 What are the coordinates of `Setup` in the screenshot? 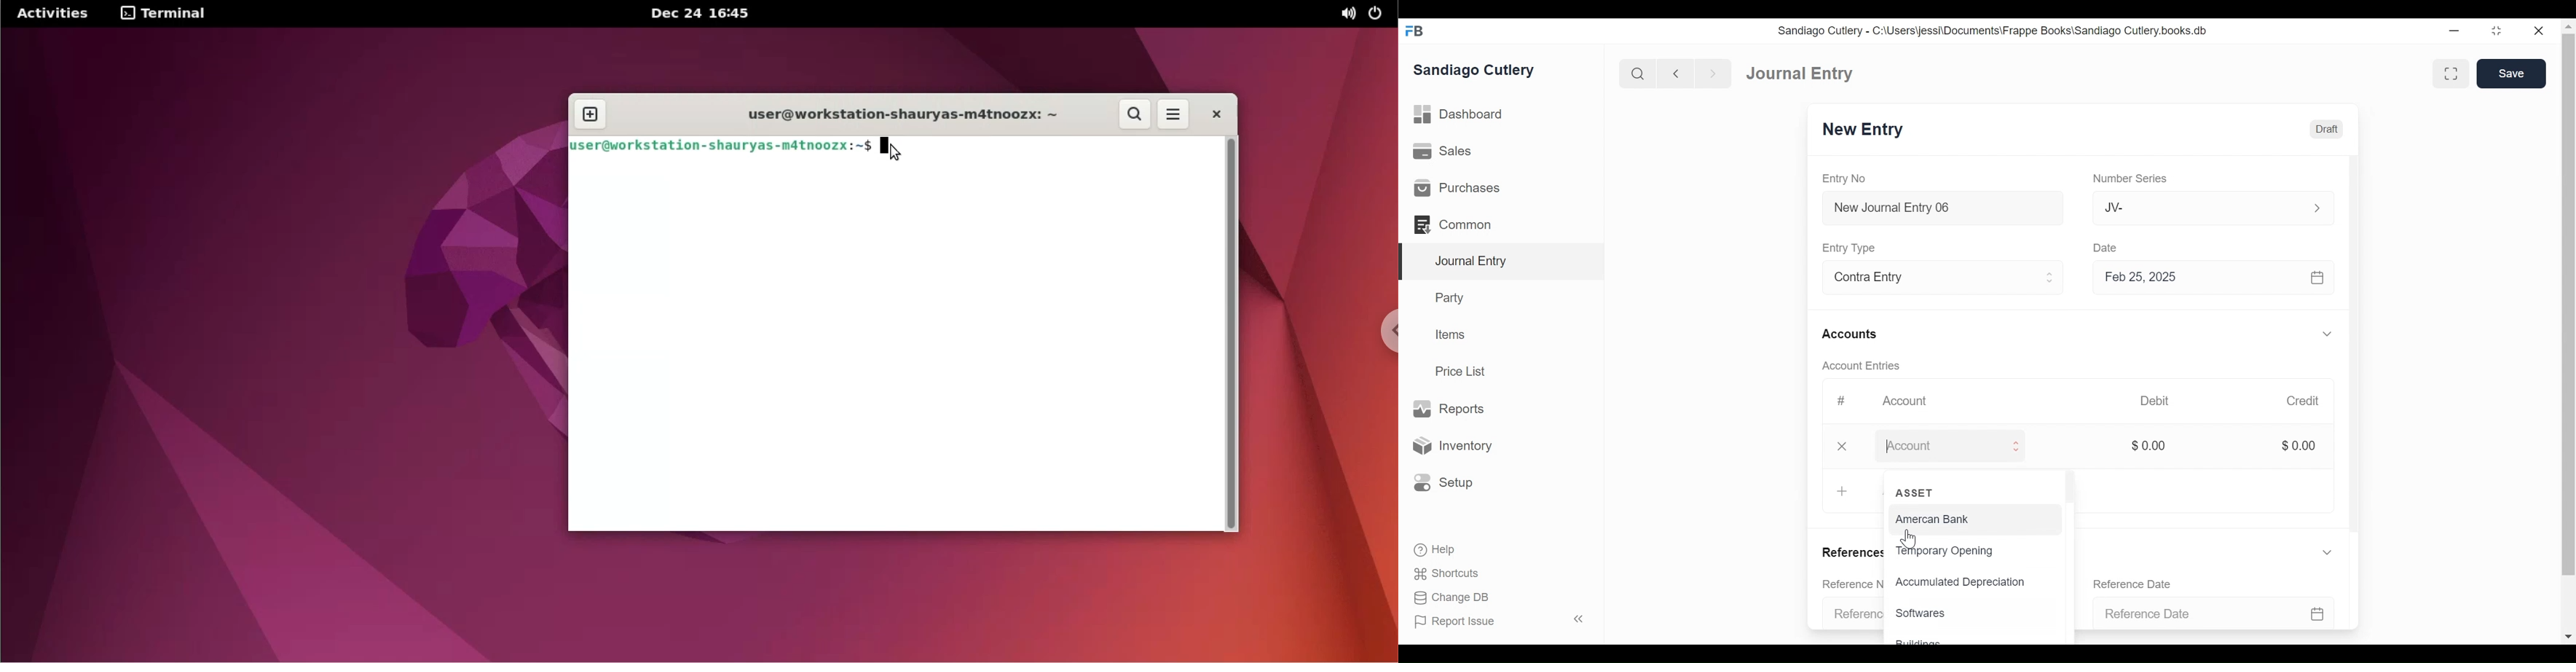 It's located at (1441, 482).